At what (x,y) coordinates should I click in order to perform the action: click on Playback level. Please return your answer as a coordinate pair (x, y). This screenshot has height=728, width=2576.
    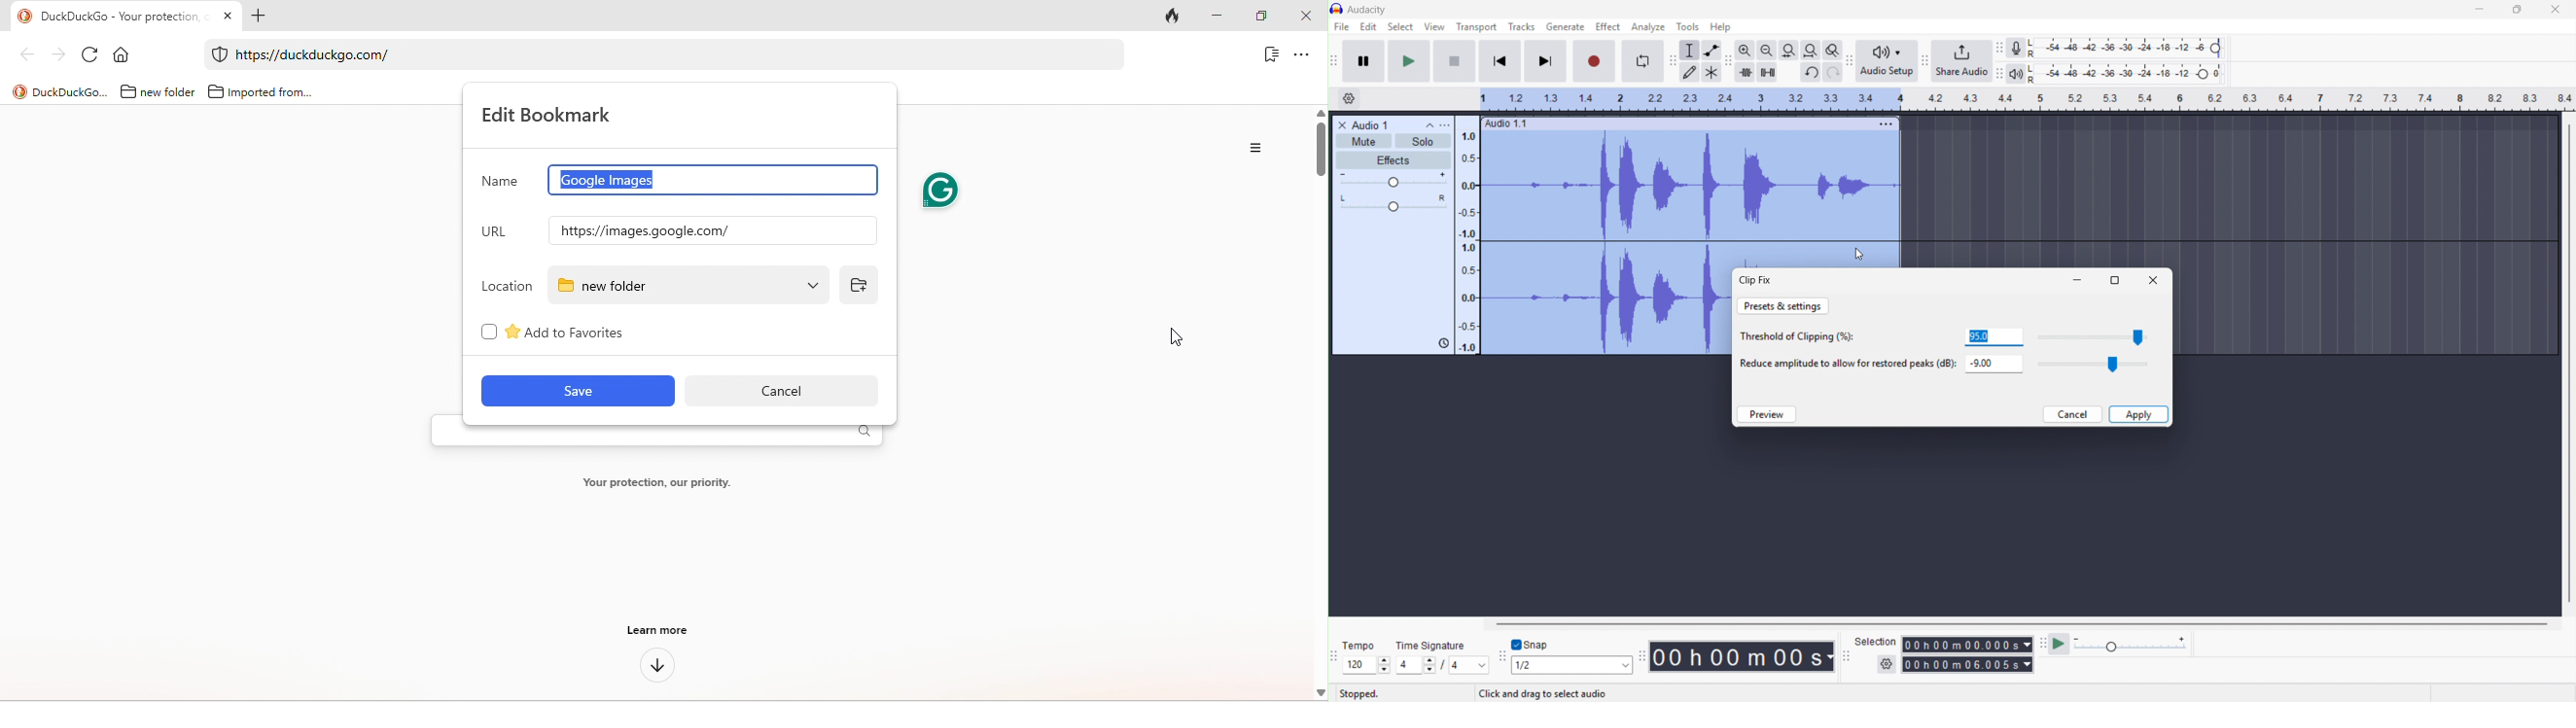
    Looking at the image, I should click on (2129, 73).